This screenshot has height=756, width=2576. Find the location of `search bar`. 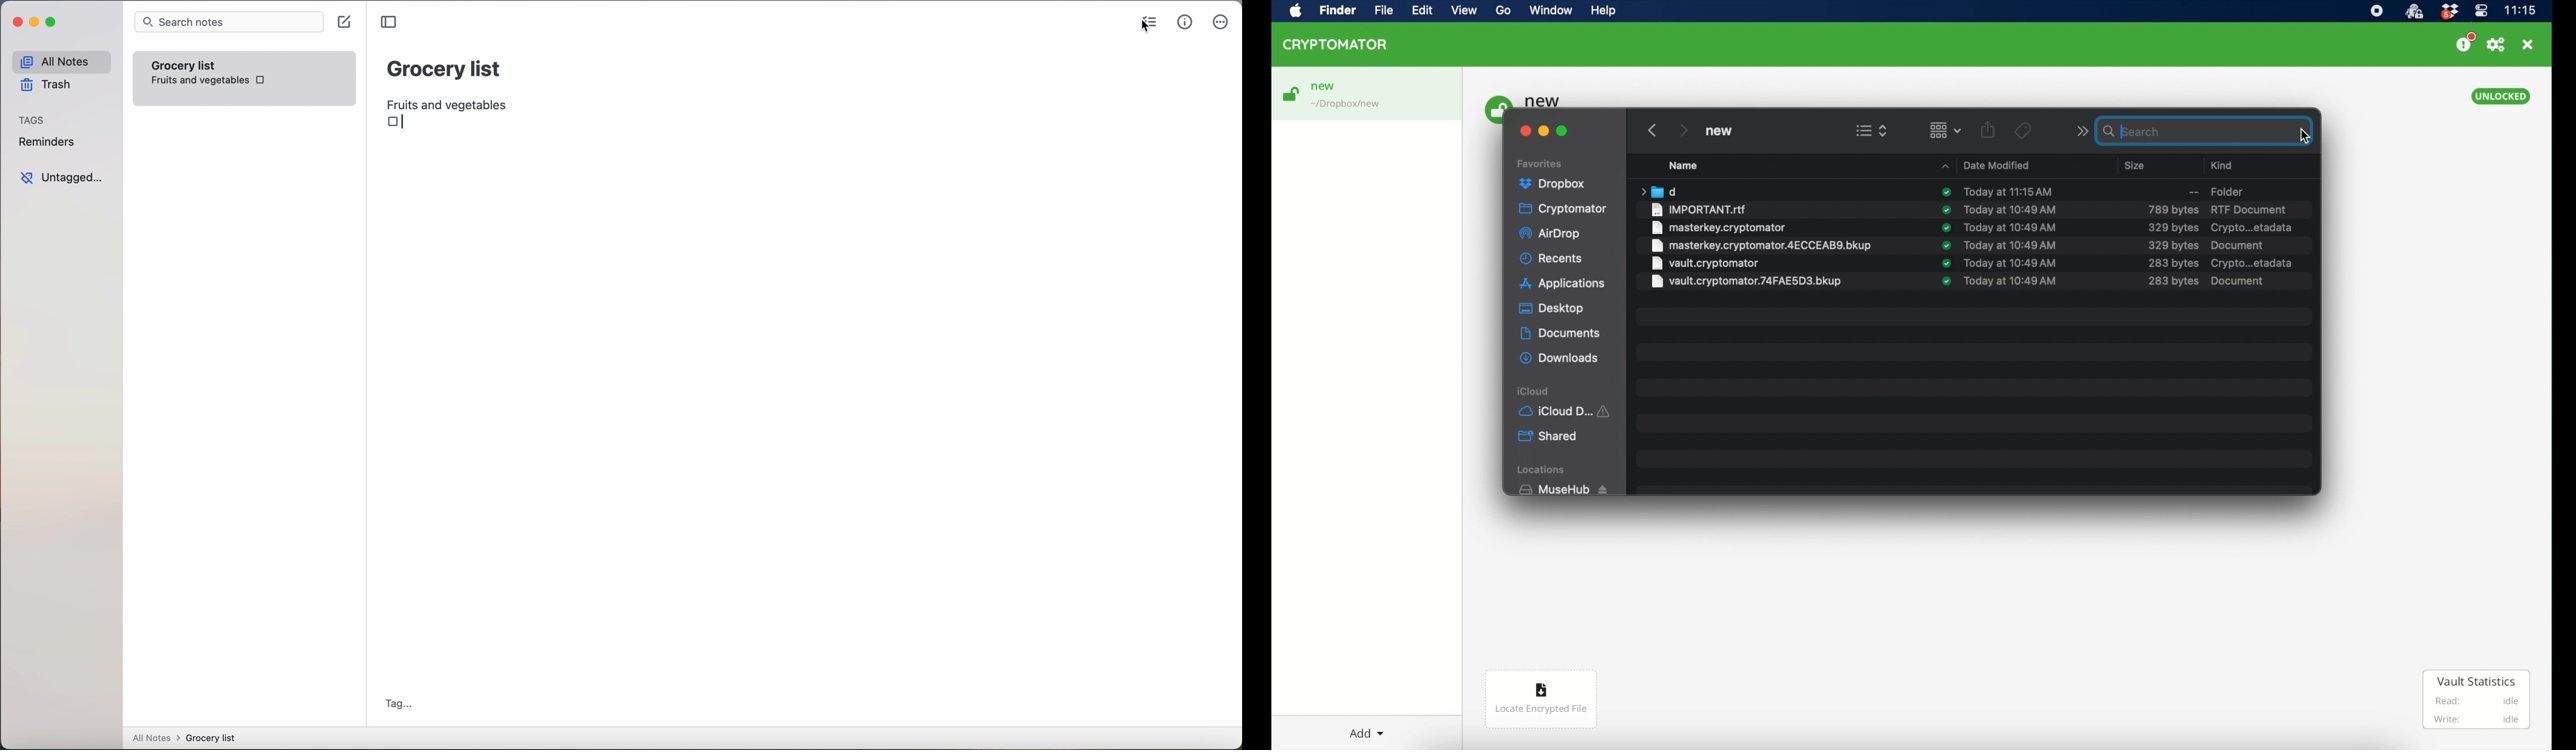

search bar is located at coordinates (228, 23).